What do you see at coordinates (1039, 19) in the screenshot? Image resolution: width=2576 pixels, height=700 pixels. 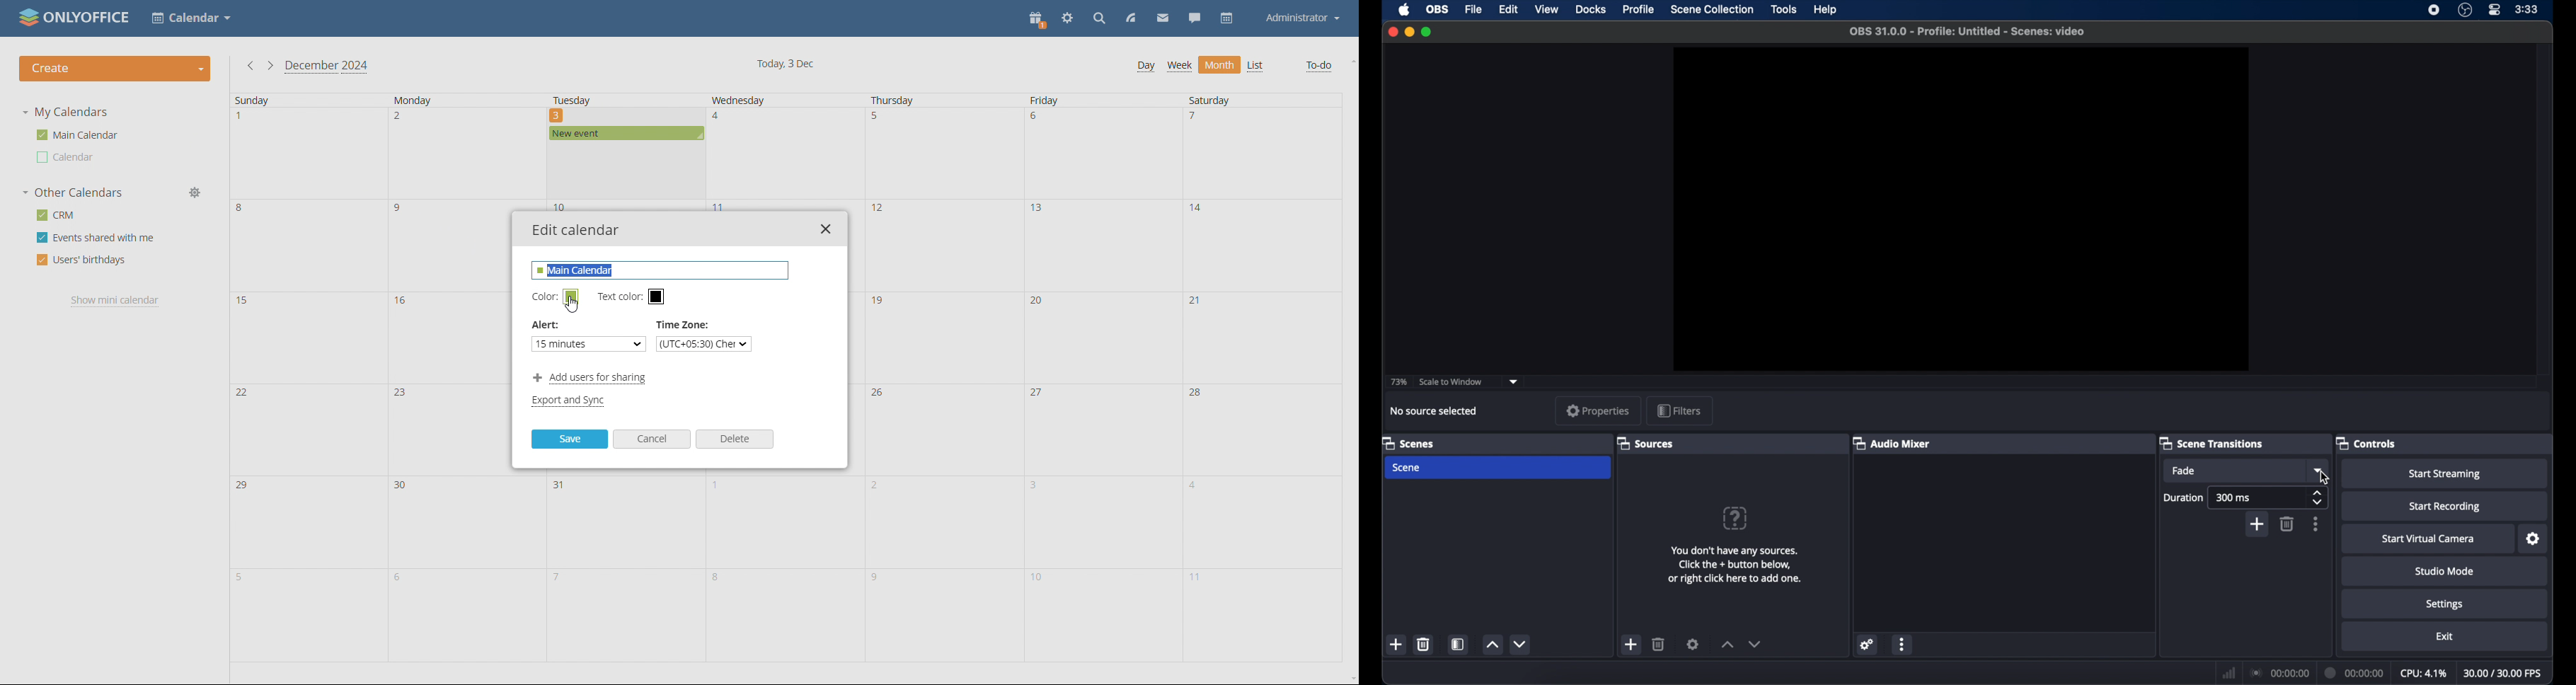 I see `present` at bounding box center [1039, 19].